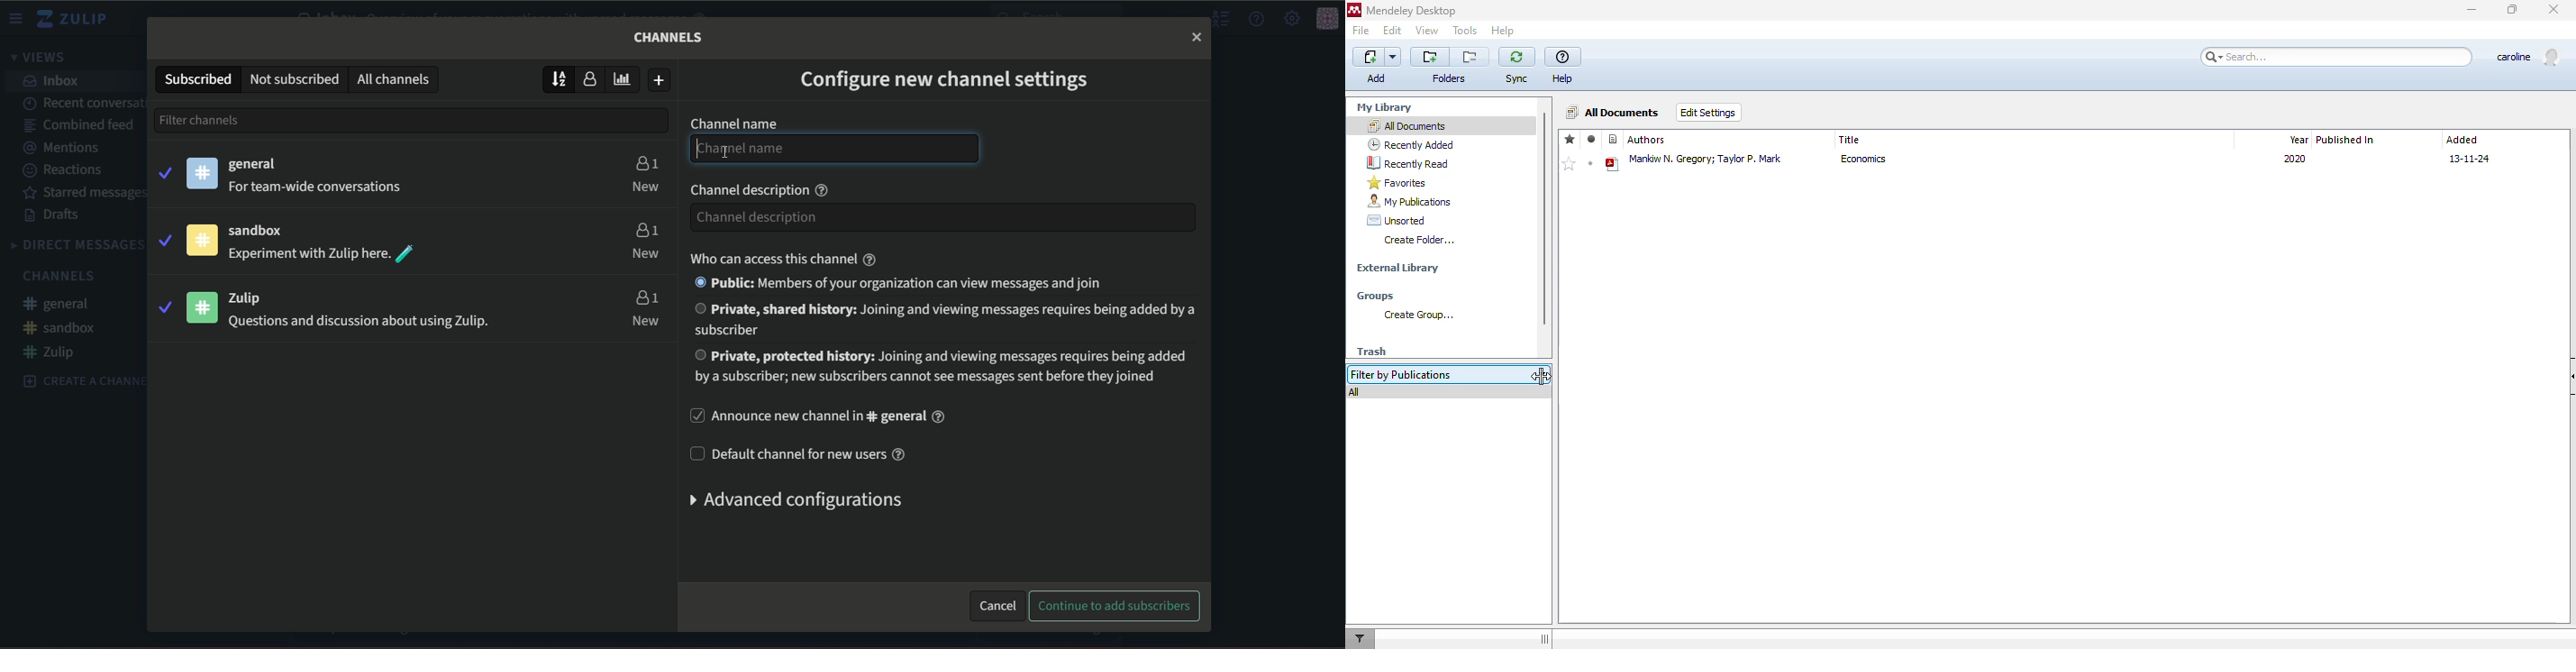  What do you see at coordinates (1436, 375) in the screenshot?
I see `filter by publications` at bounding box center [1436, 375].